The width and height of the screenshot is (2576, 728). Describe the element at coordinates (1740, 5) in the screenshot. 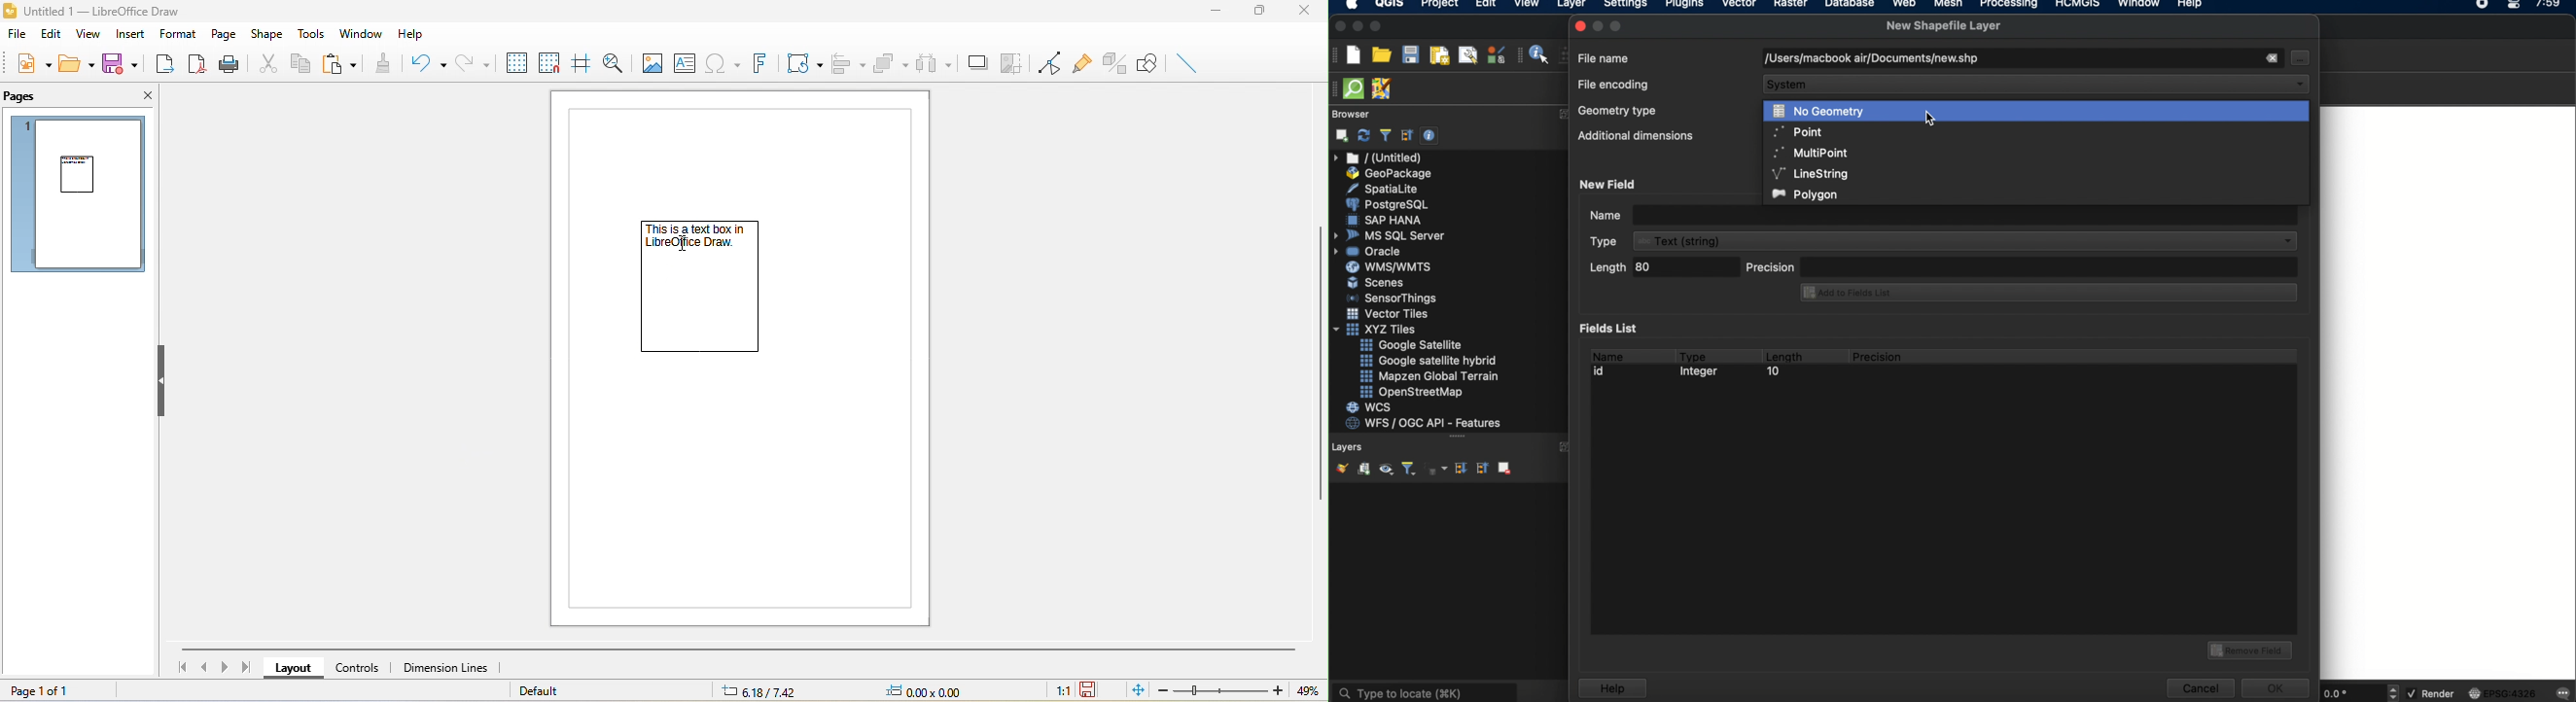

I see `vector` at that location.